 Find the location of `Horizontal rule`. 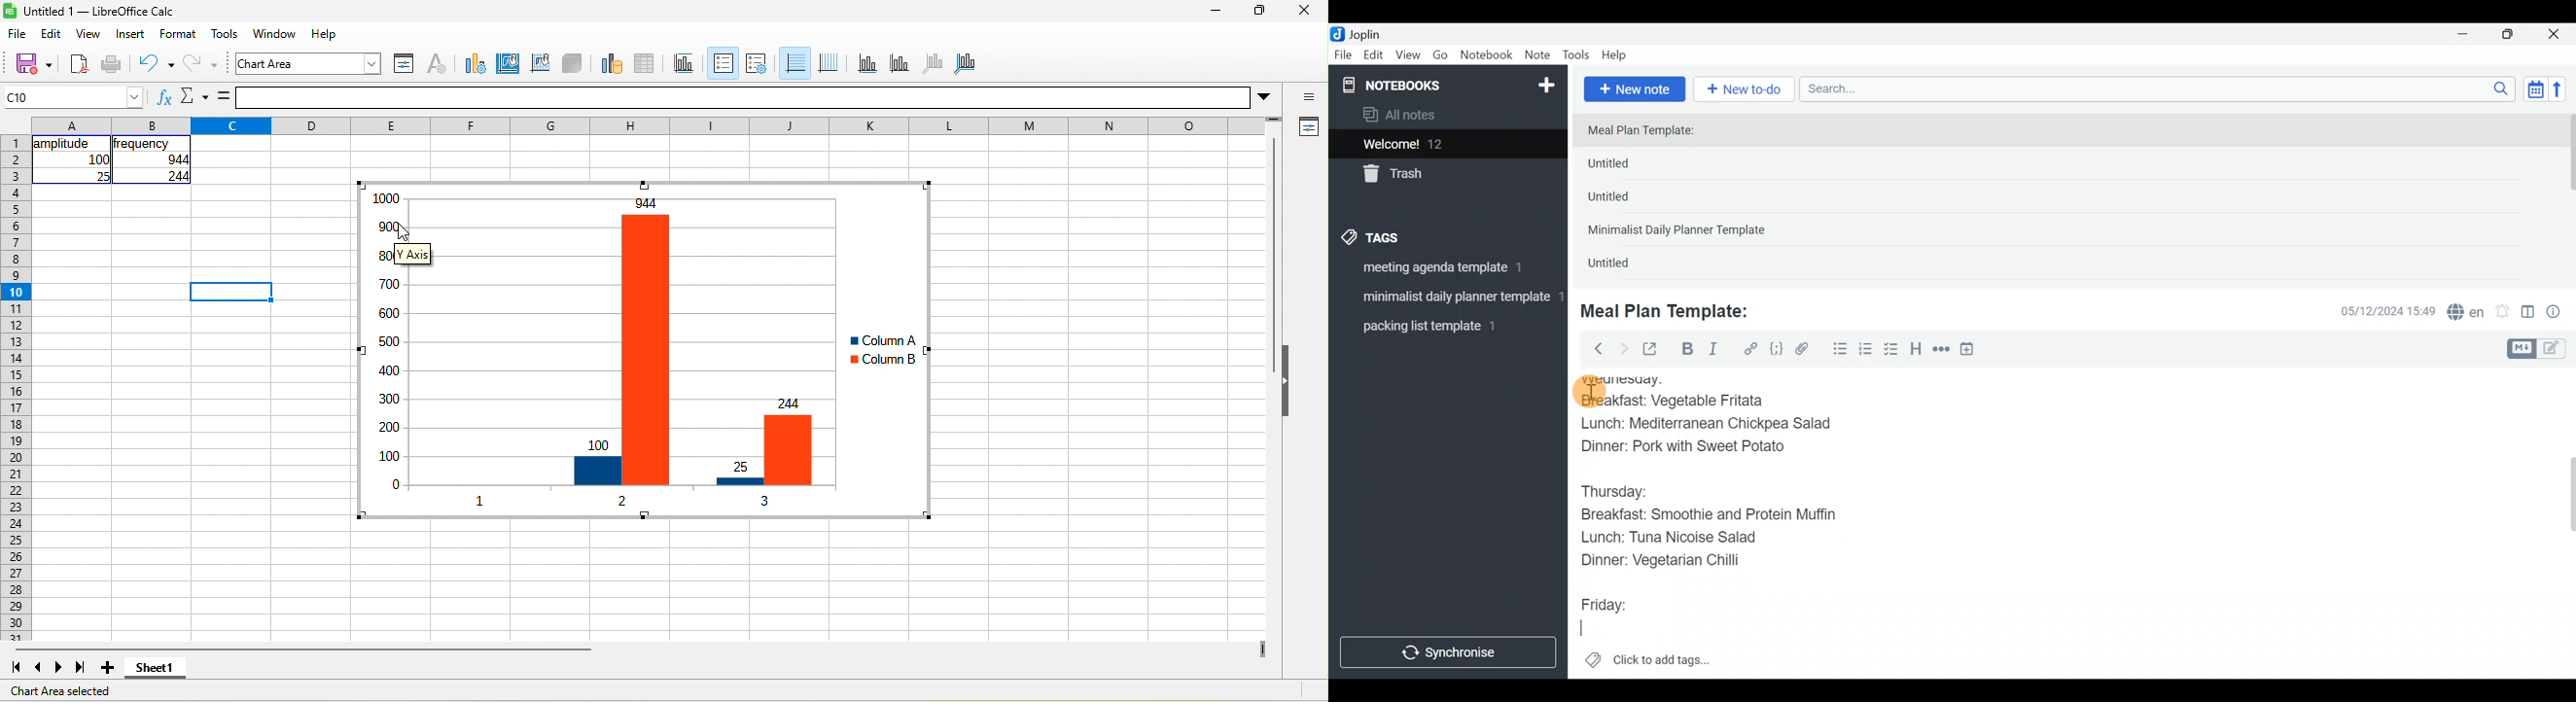

Horizontal rule is located at coordinates (1941, 350).